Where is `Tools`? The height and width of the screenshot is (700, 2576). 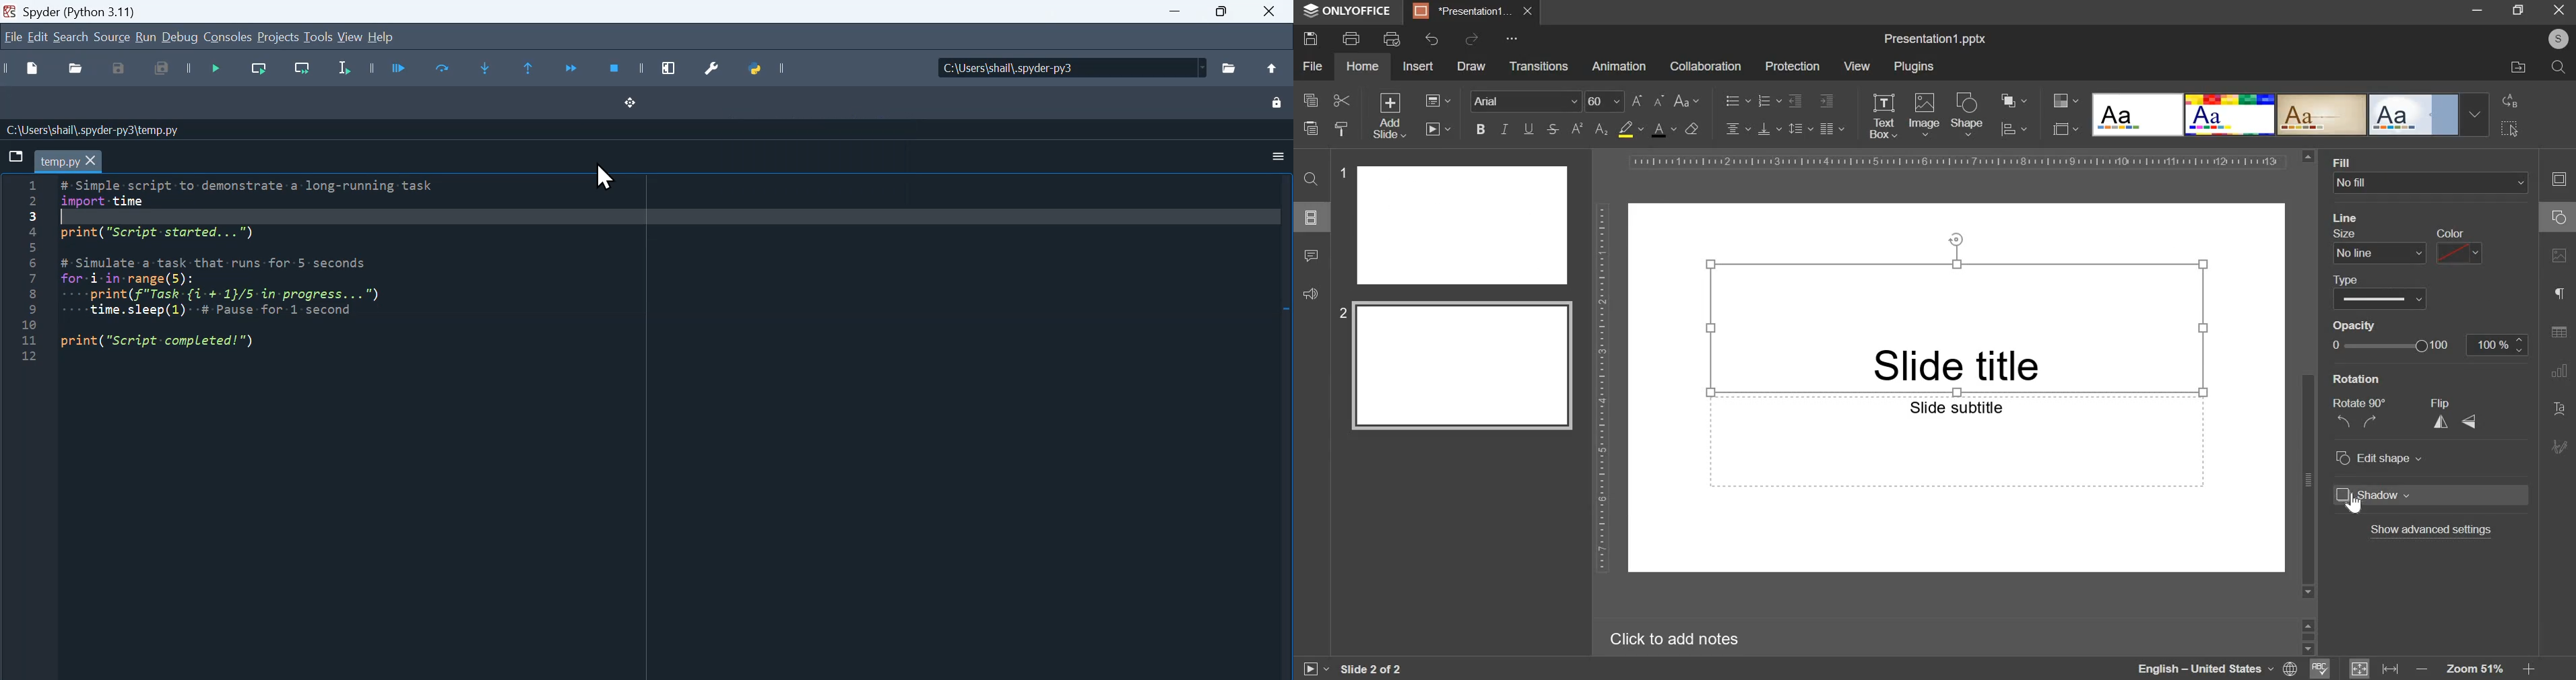 Tools is located at coordinates (317, 36).